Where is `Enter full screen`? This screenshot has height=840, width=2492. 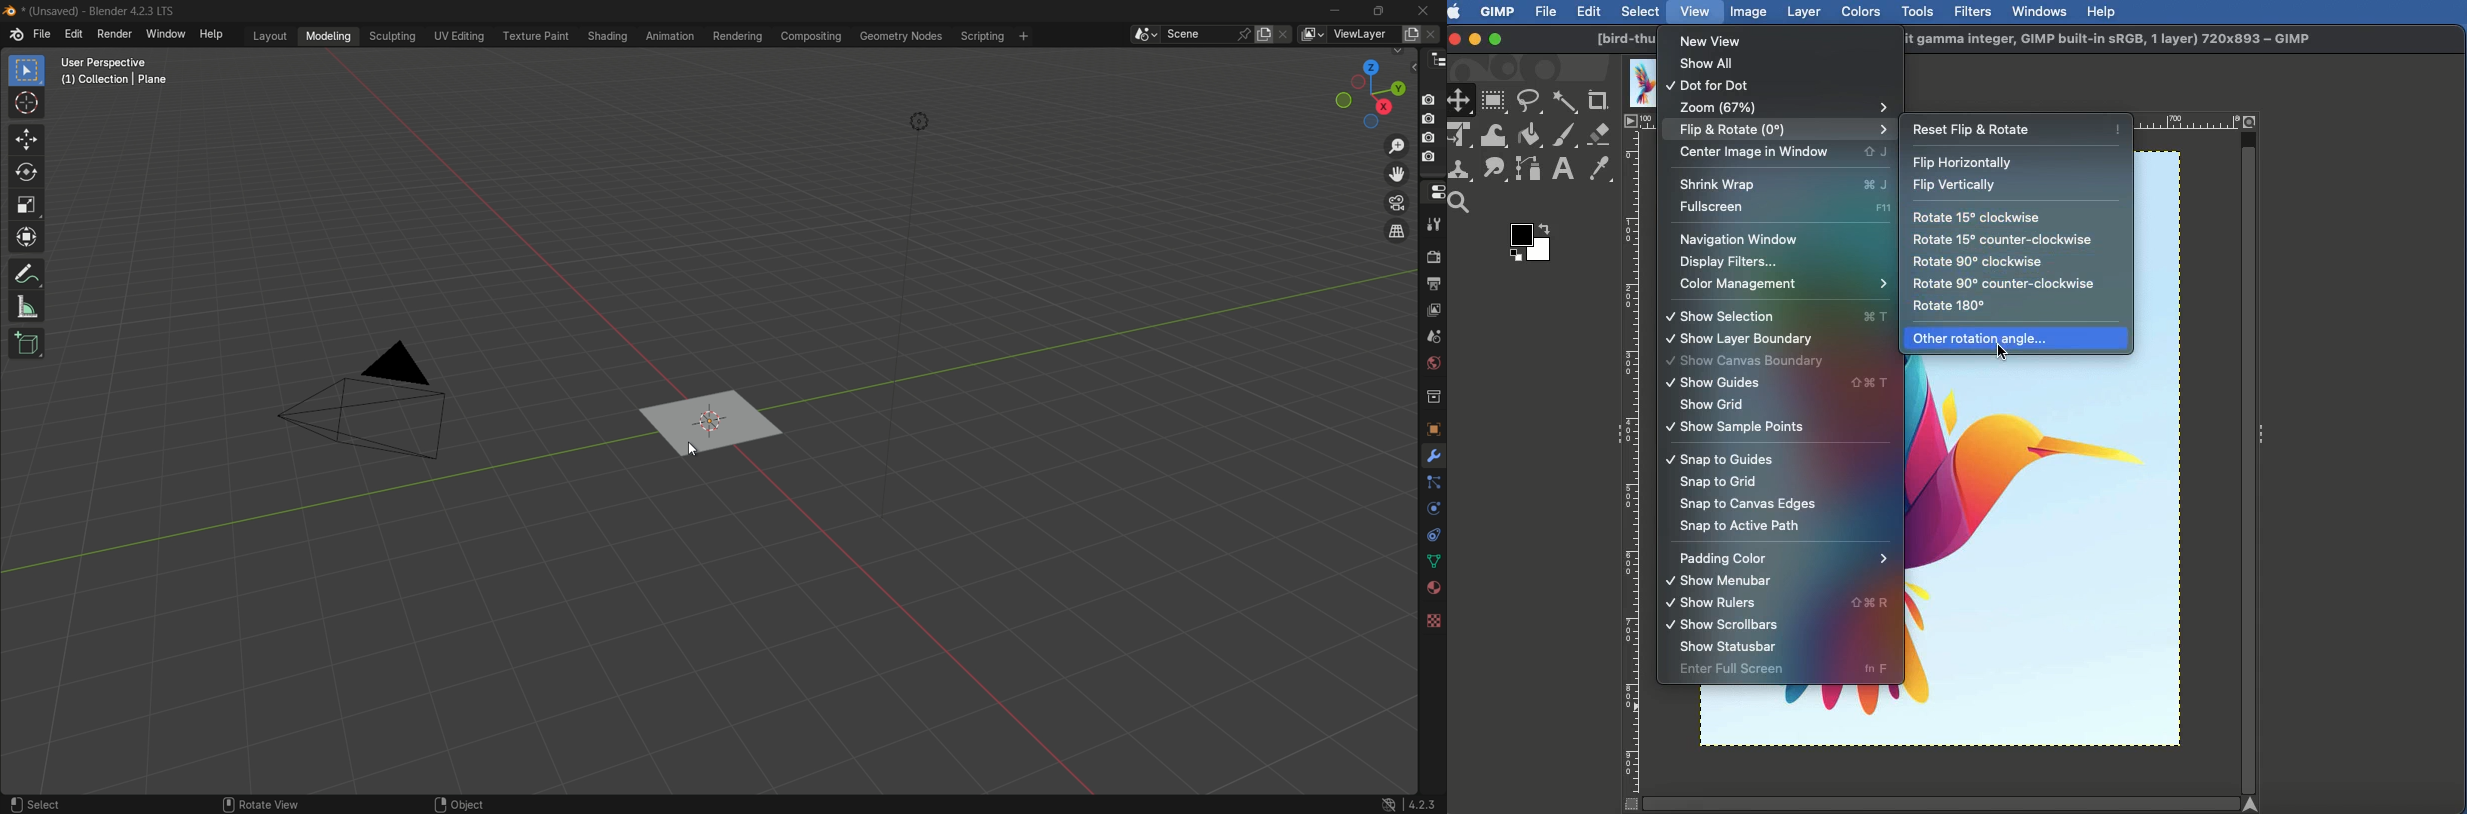 Enter full screen is located at coordinates (1751, 670).